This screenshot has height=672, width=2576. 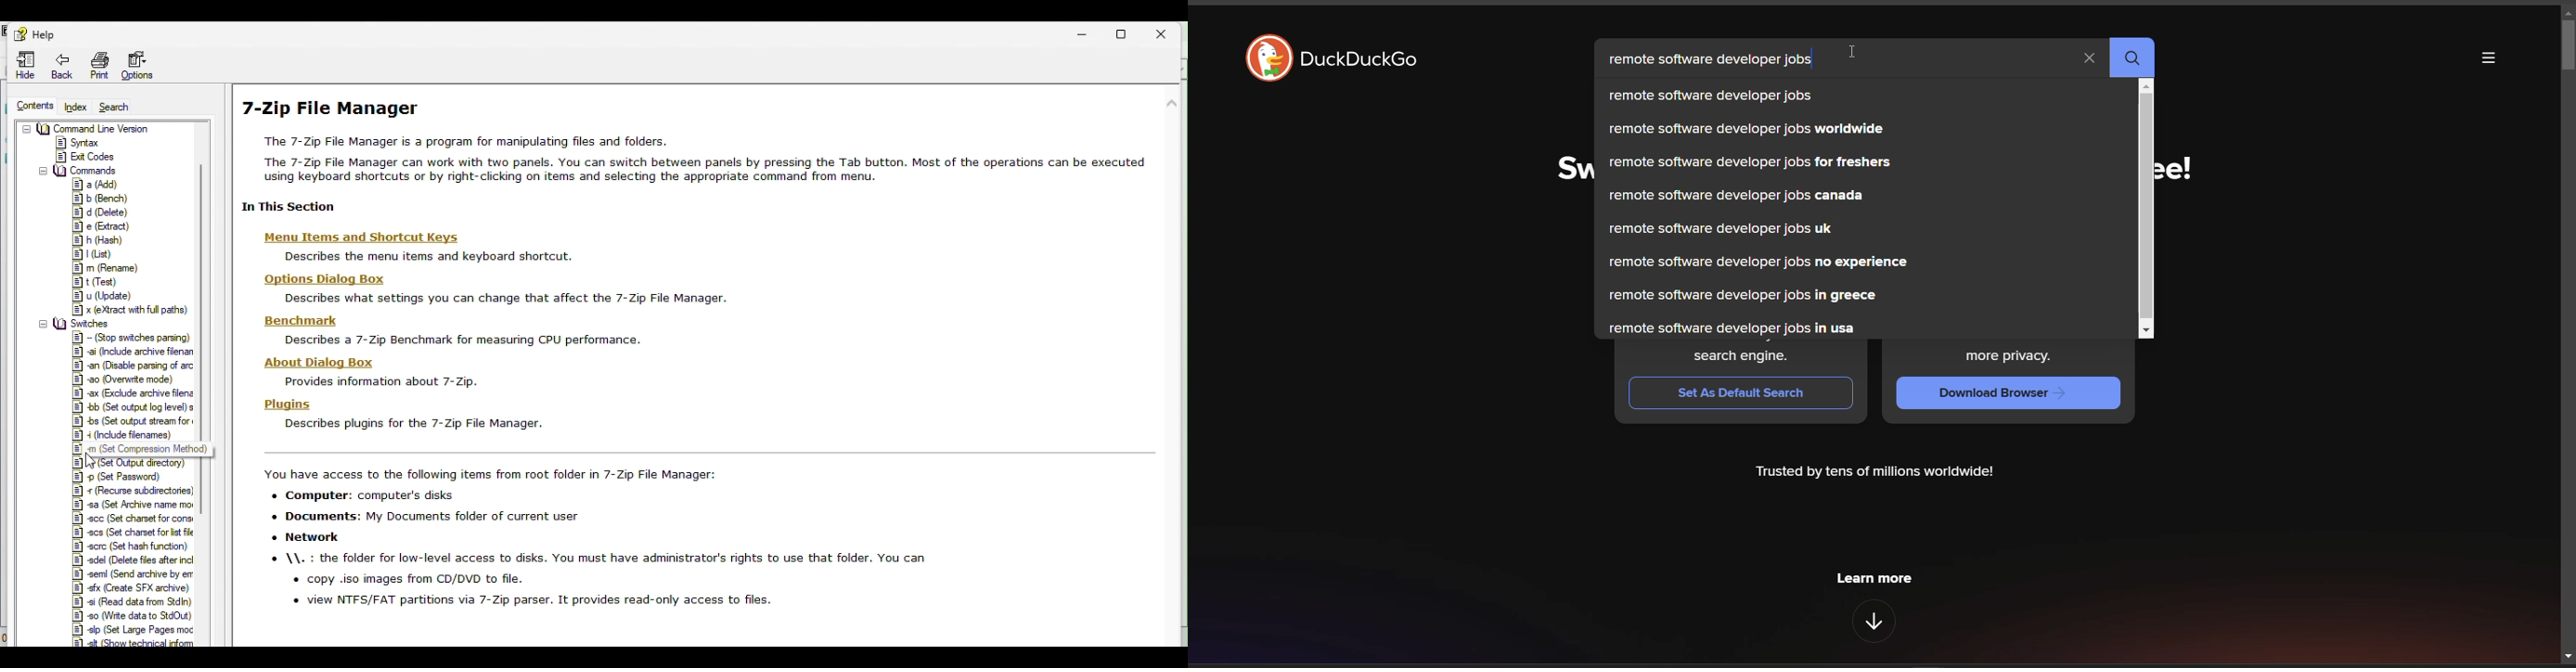 What do you see at coordinates (40, 32) in the screenshot?
I see `Help ` at bounding box center [40, 32].